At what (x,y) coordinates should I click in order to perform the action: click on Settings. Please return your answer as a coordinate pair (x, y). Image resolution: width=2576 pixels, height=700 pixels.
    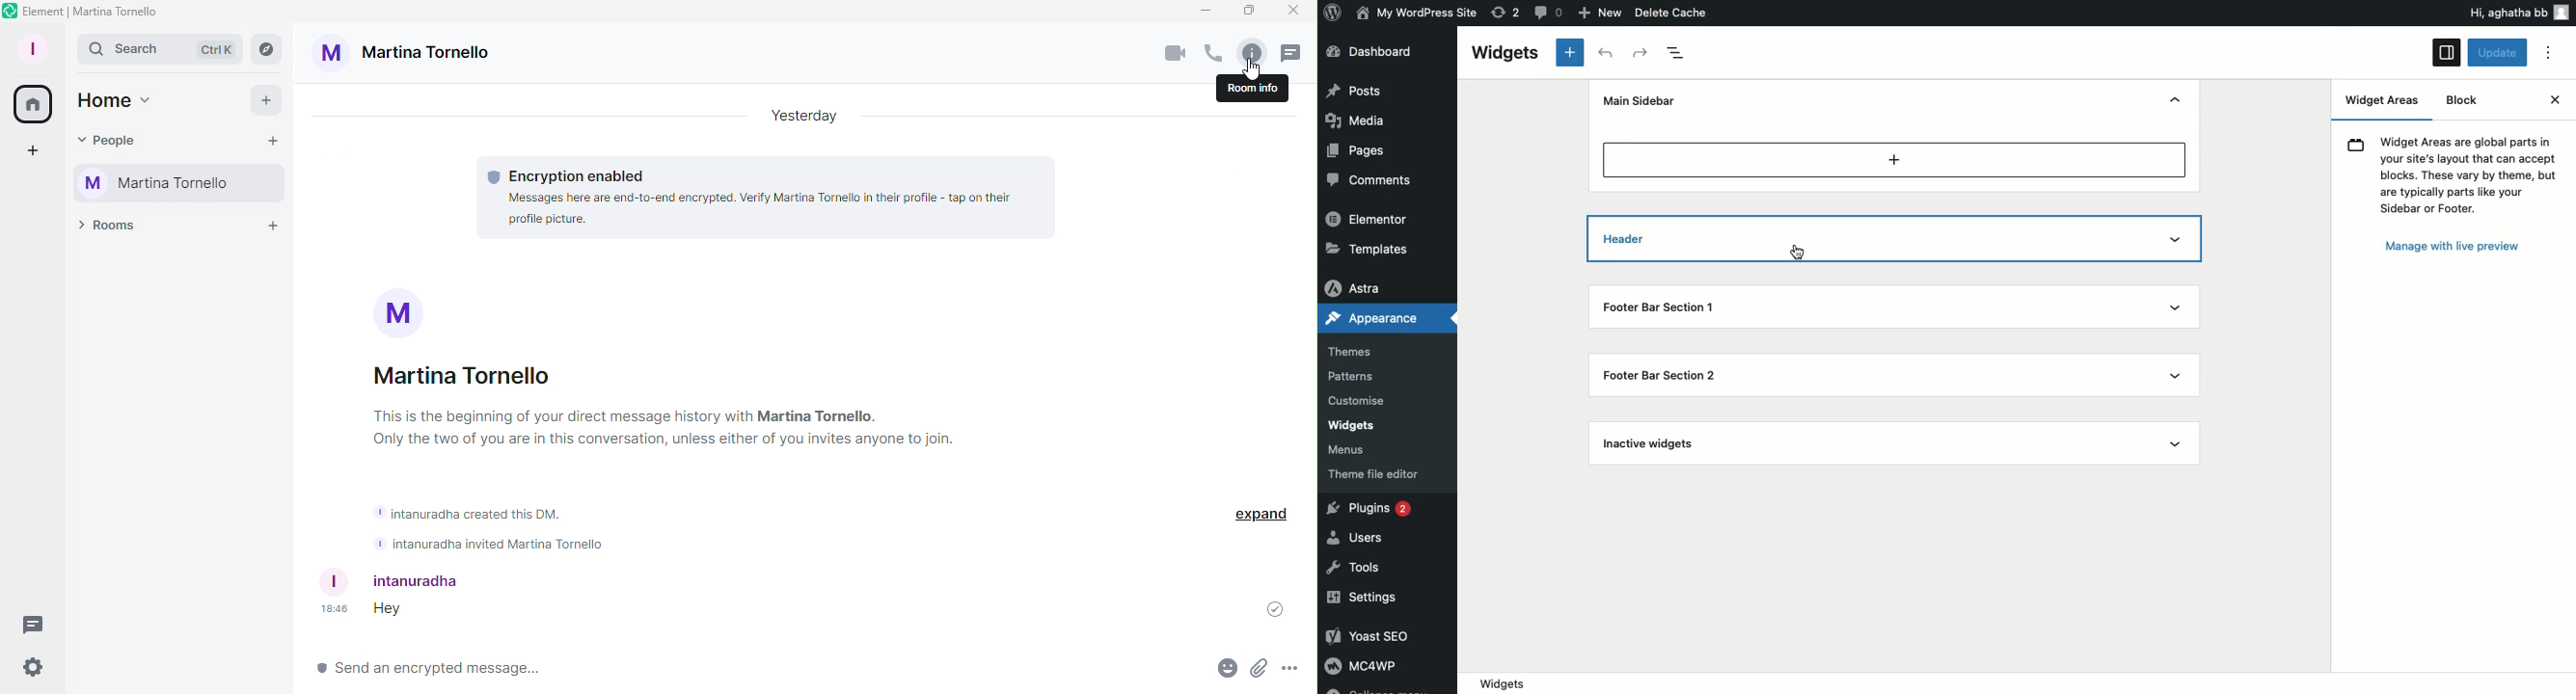
    Looking at the image, I should click on (1364, 599).